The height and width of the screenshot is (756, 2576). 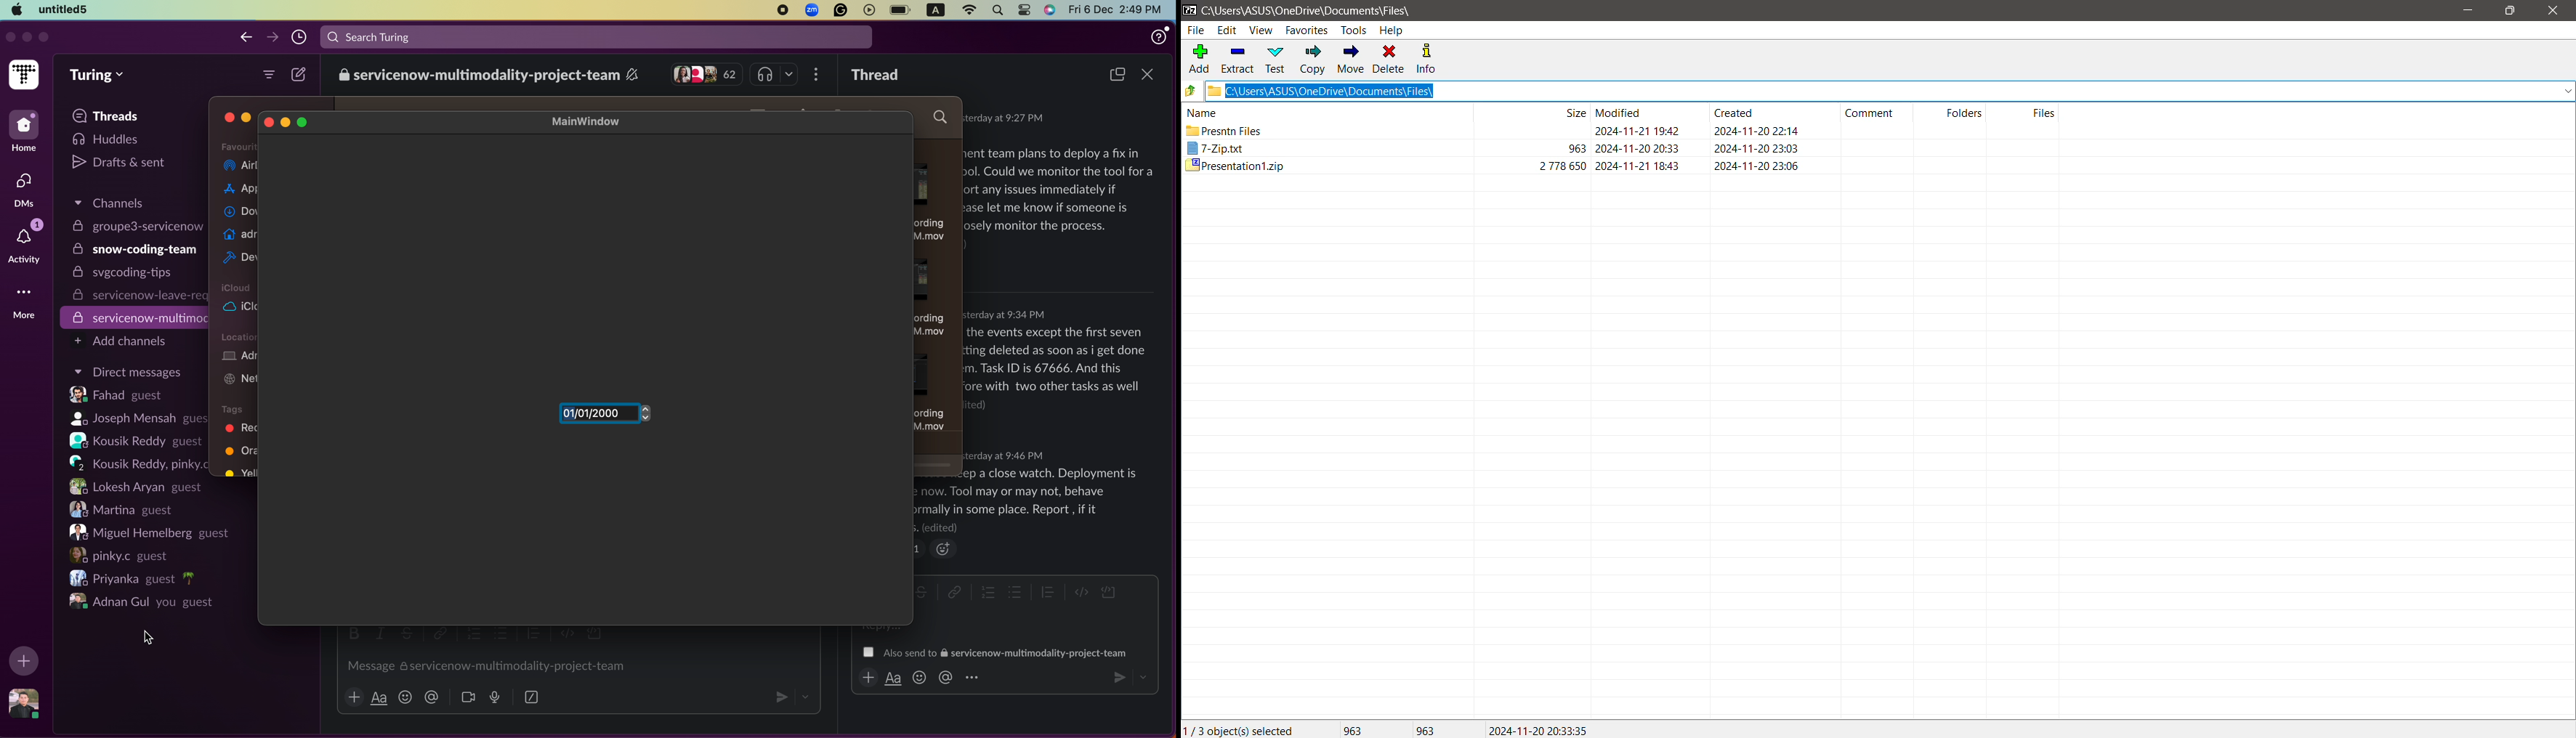 I want to click on folders, so click(x=1965, y=113).